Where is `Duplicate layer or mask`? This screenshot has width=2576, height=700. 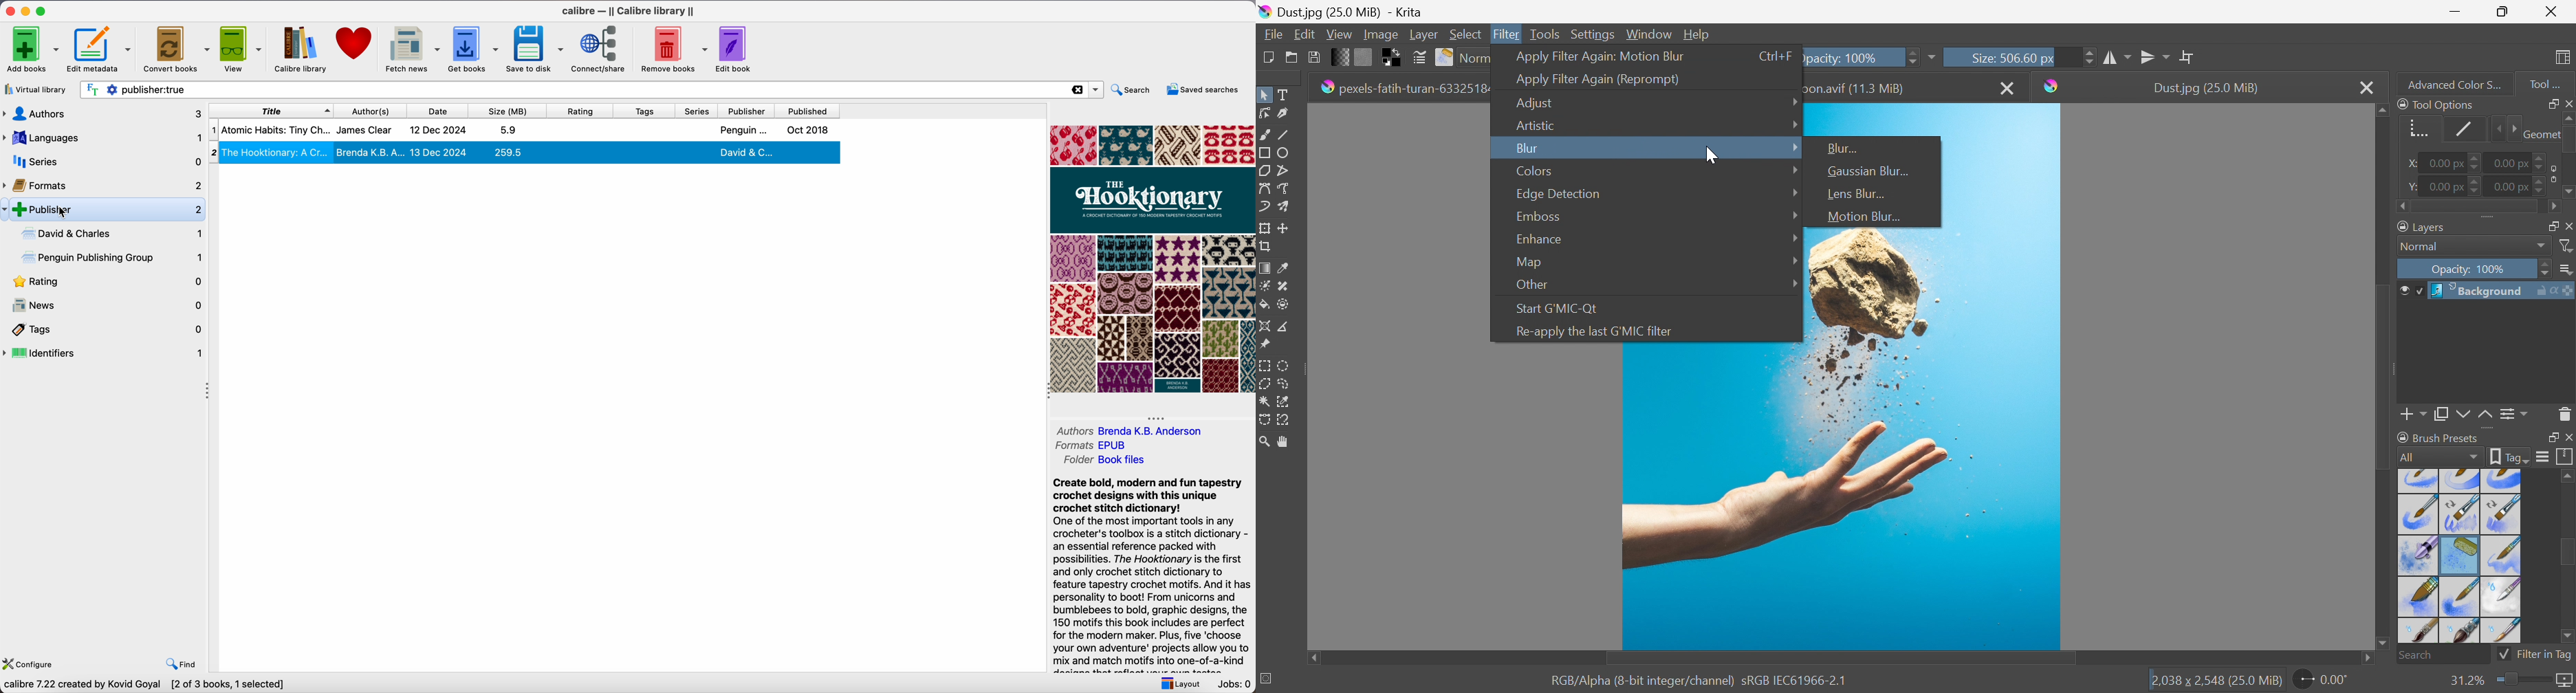 Duplicate layer or mask is located at coordinates (2461, 416).